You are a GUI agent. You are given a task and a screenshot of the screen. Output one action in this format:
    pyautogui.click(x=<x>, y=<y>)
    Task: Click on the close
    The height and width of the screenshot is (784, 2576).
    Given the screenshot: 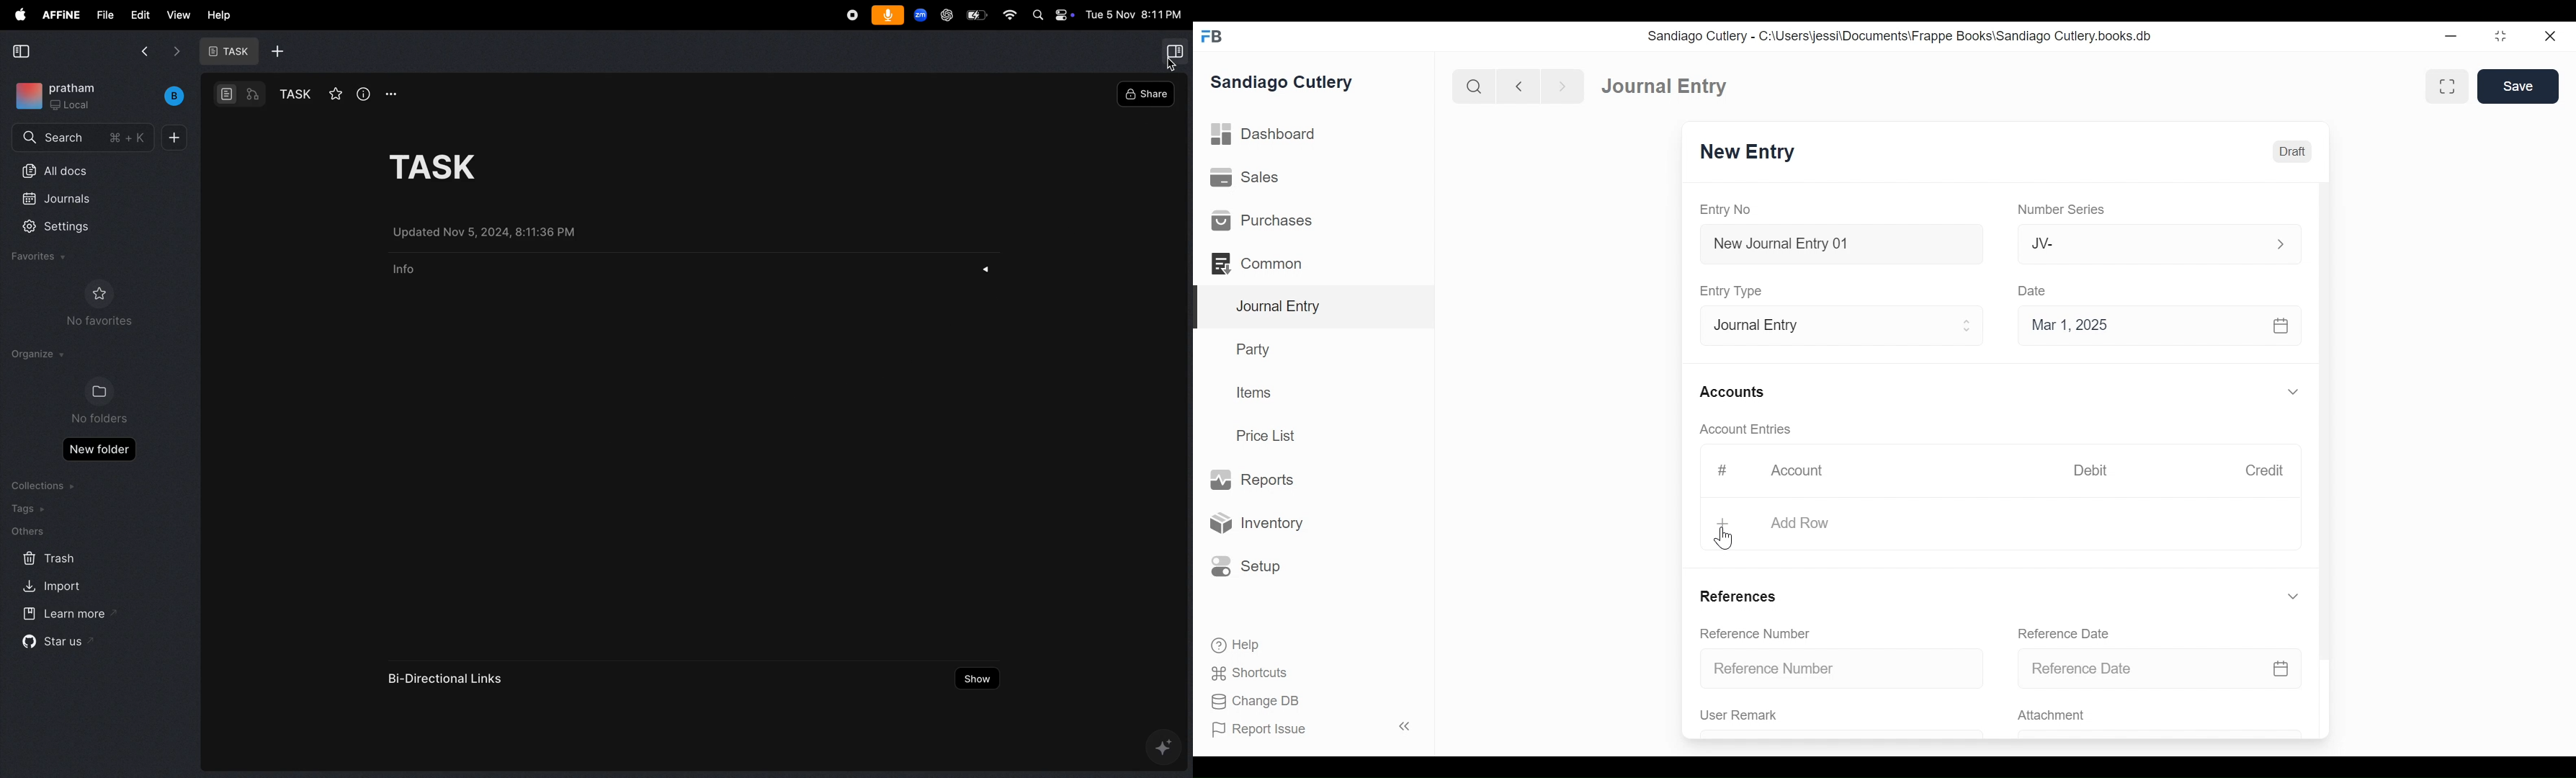 What is the action you would take?
    pyautogui.click(x=2555, y=35)
    